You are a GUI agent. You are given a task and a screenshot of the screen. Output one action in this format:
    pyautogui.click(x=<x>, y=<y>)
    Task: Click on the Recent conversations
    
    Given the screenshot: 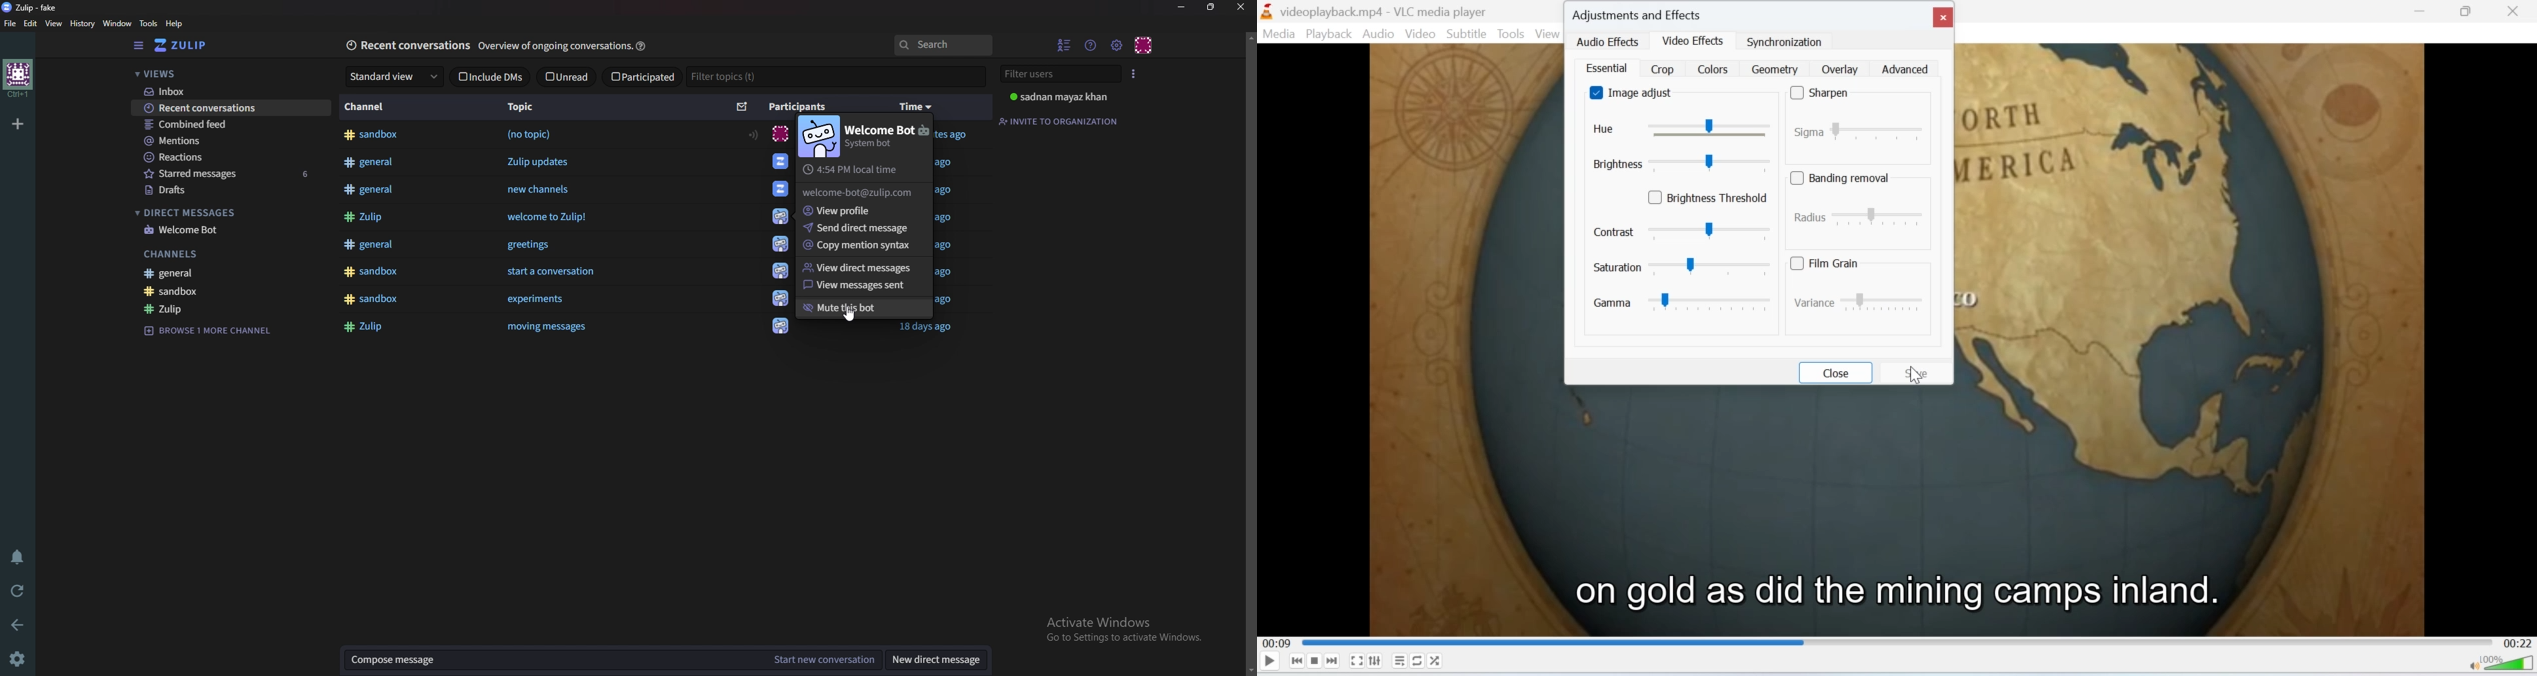 What is the action you would take?
    pyautogui.click(x=229, y=110)
    